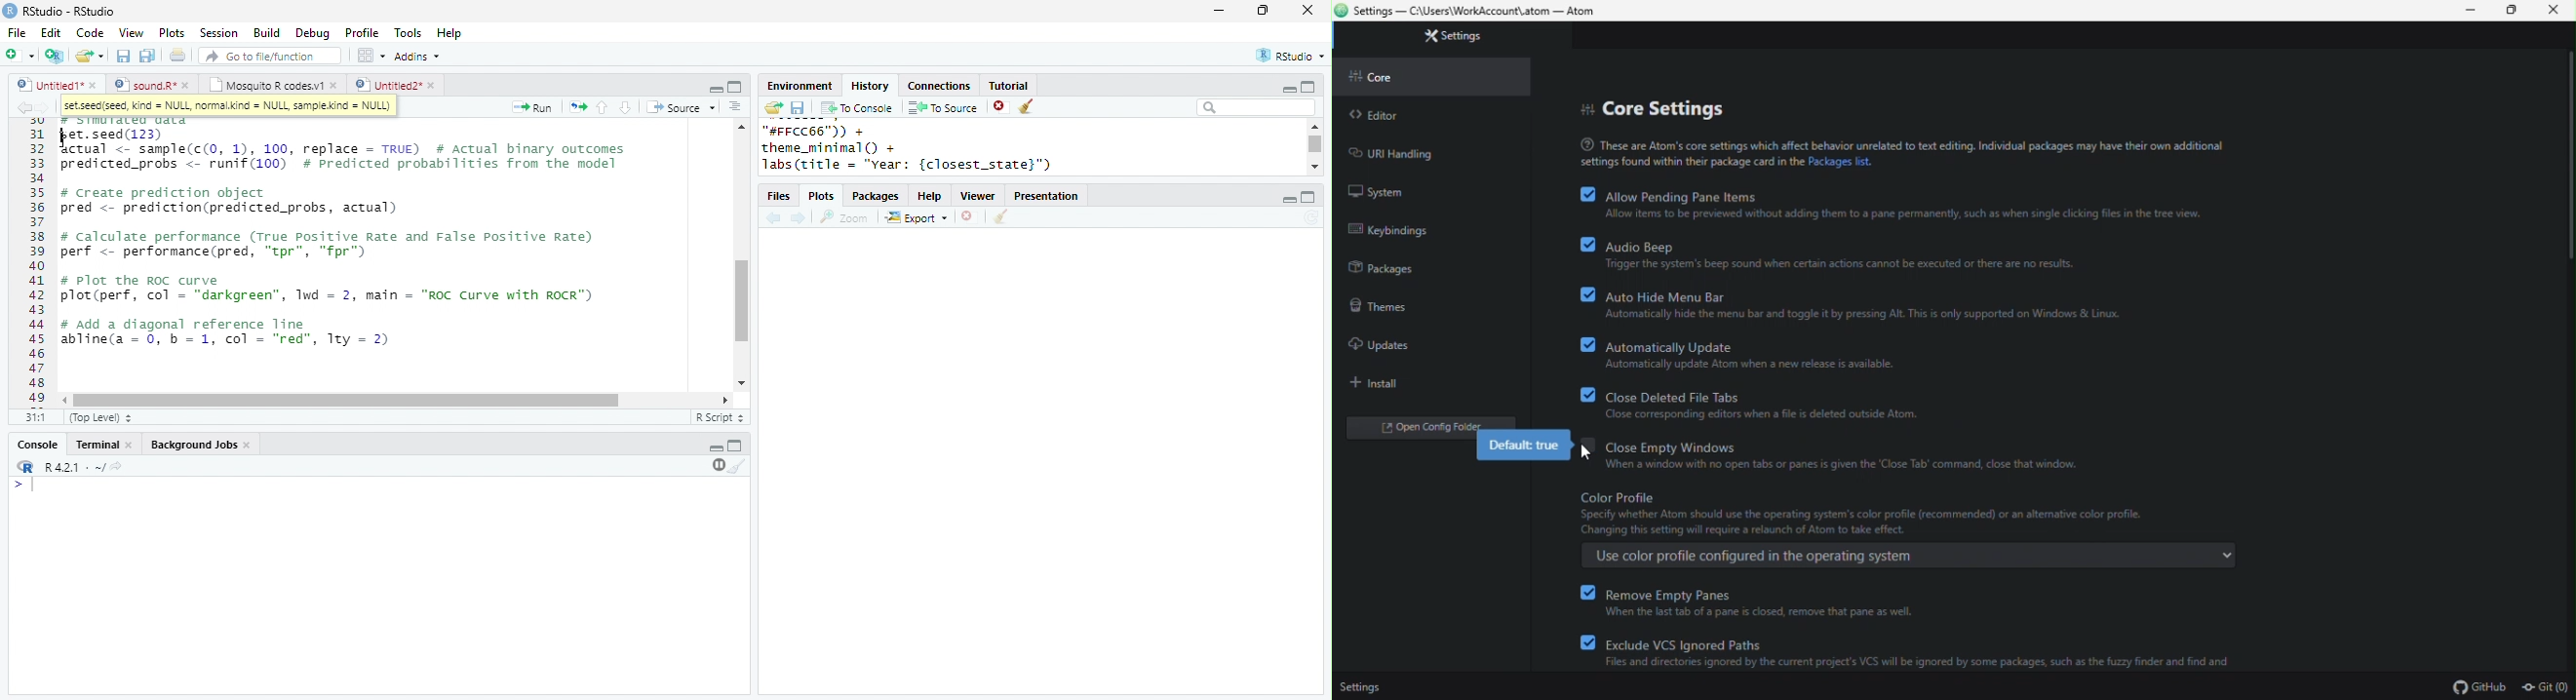 This screenshot has height=700, width=2576. I want to click on exclude VCS ignored paths, so click(1925, 656).